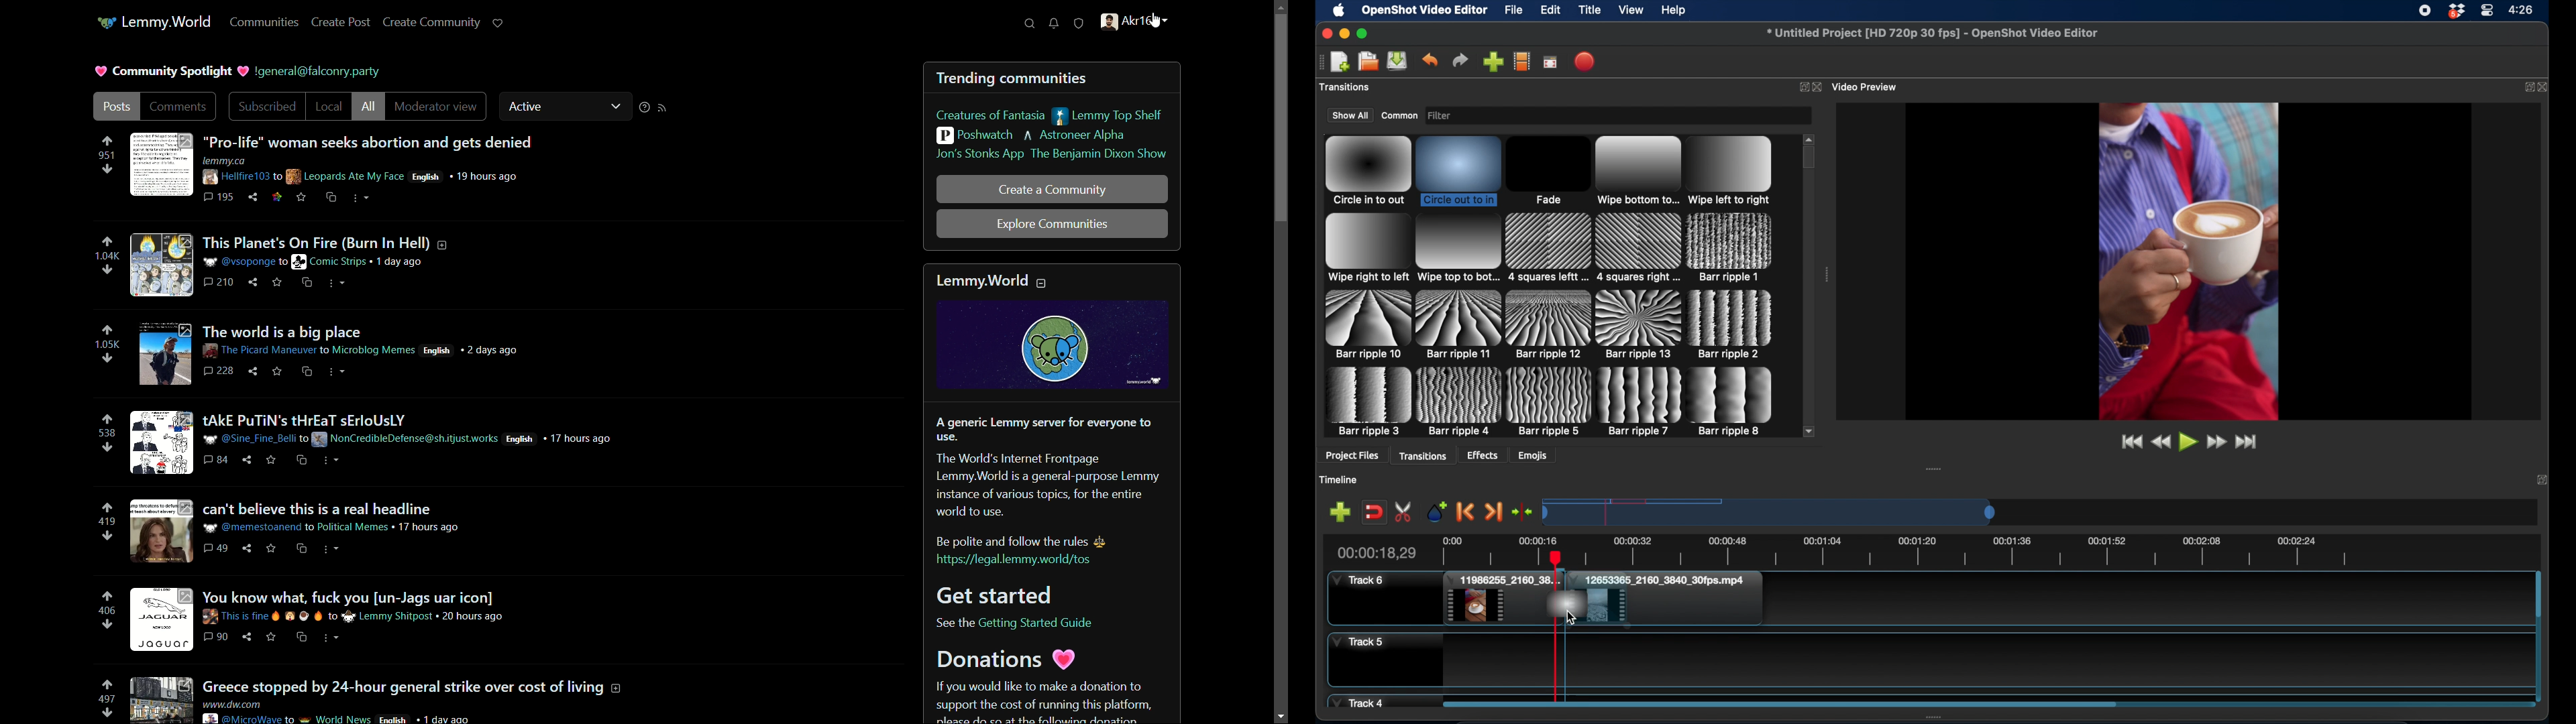 The width and height of the screenshot is (2576, 728). I want to click on project files, so click(1348, 88).